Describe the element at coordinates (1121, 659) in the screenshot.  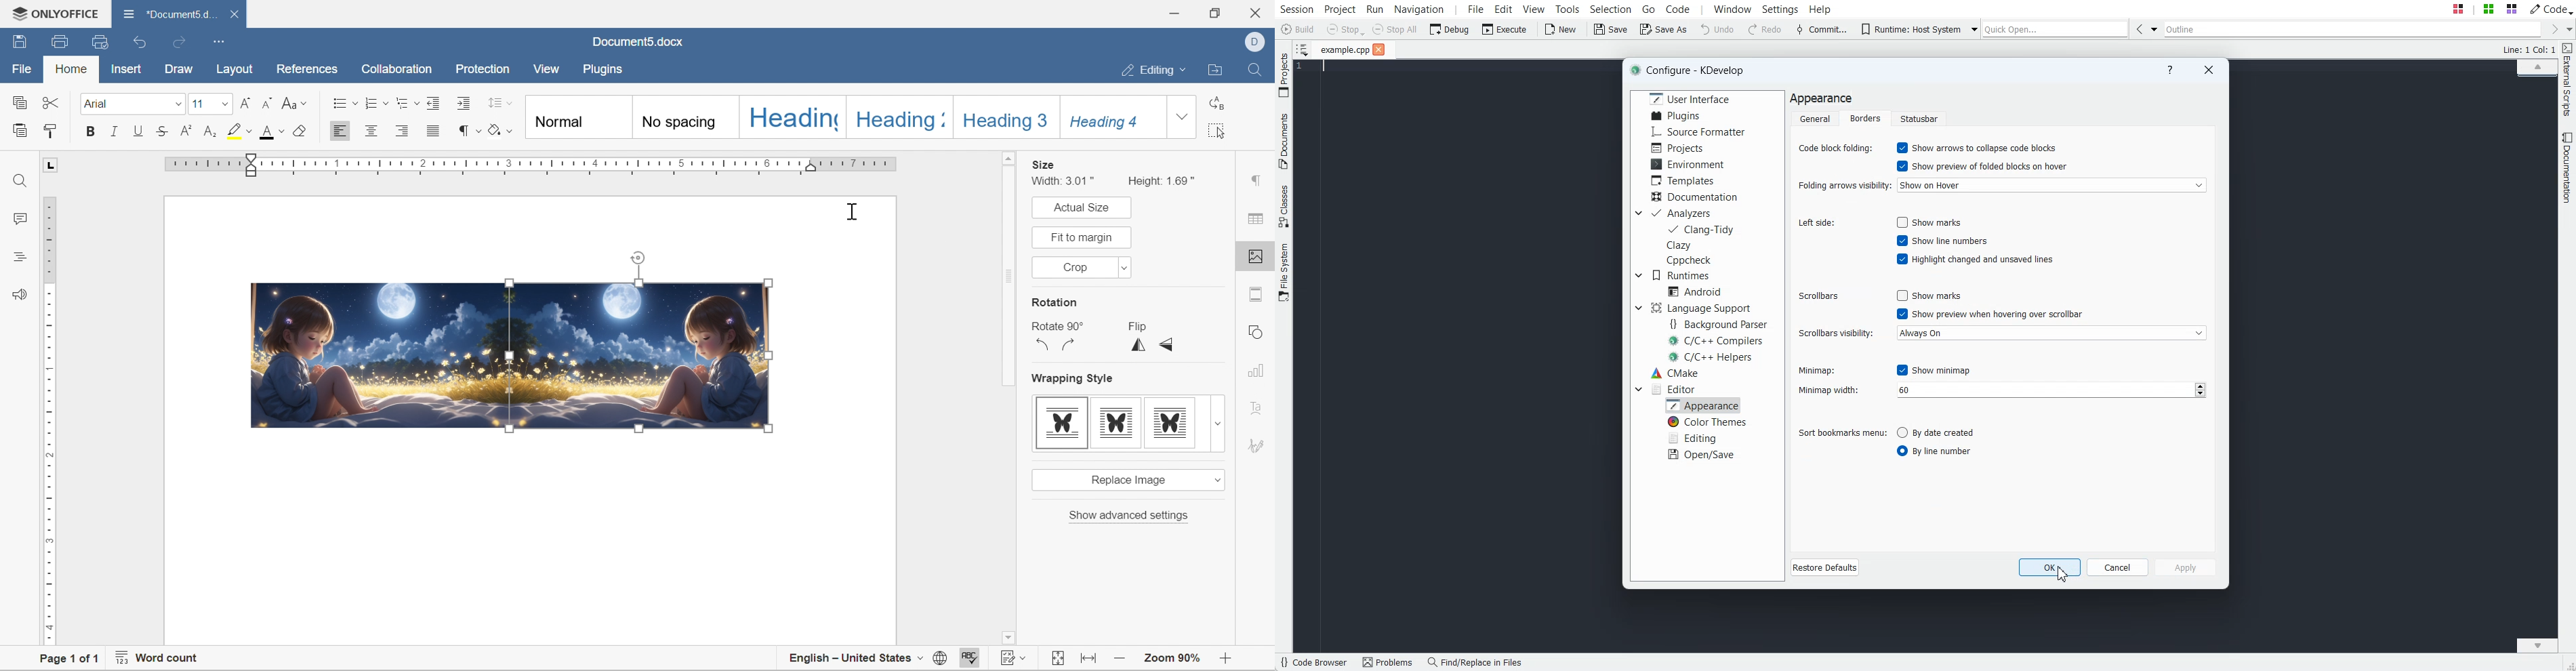
I see `zoom in` at that location.